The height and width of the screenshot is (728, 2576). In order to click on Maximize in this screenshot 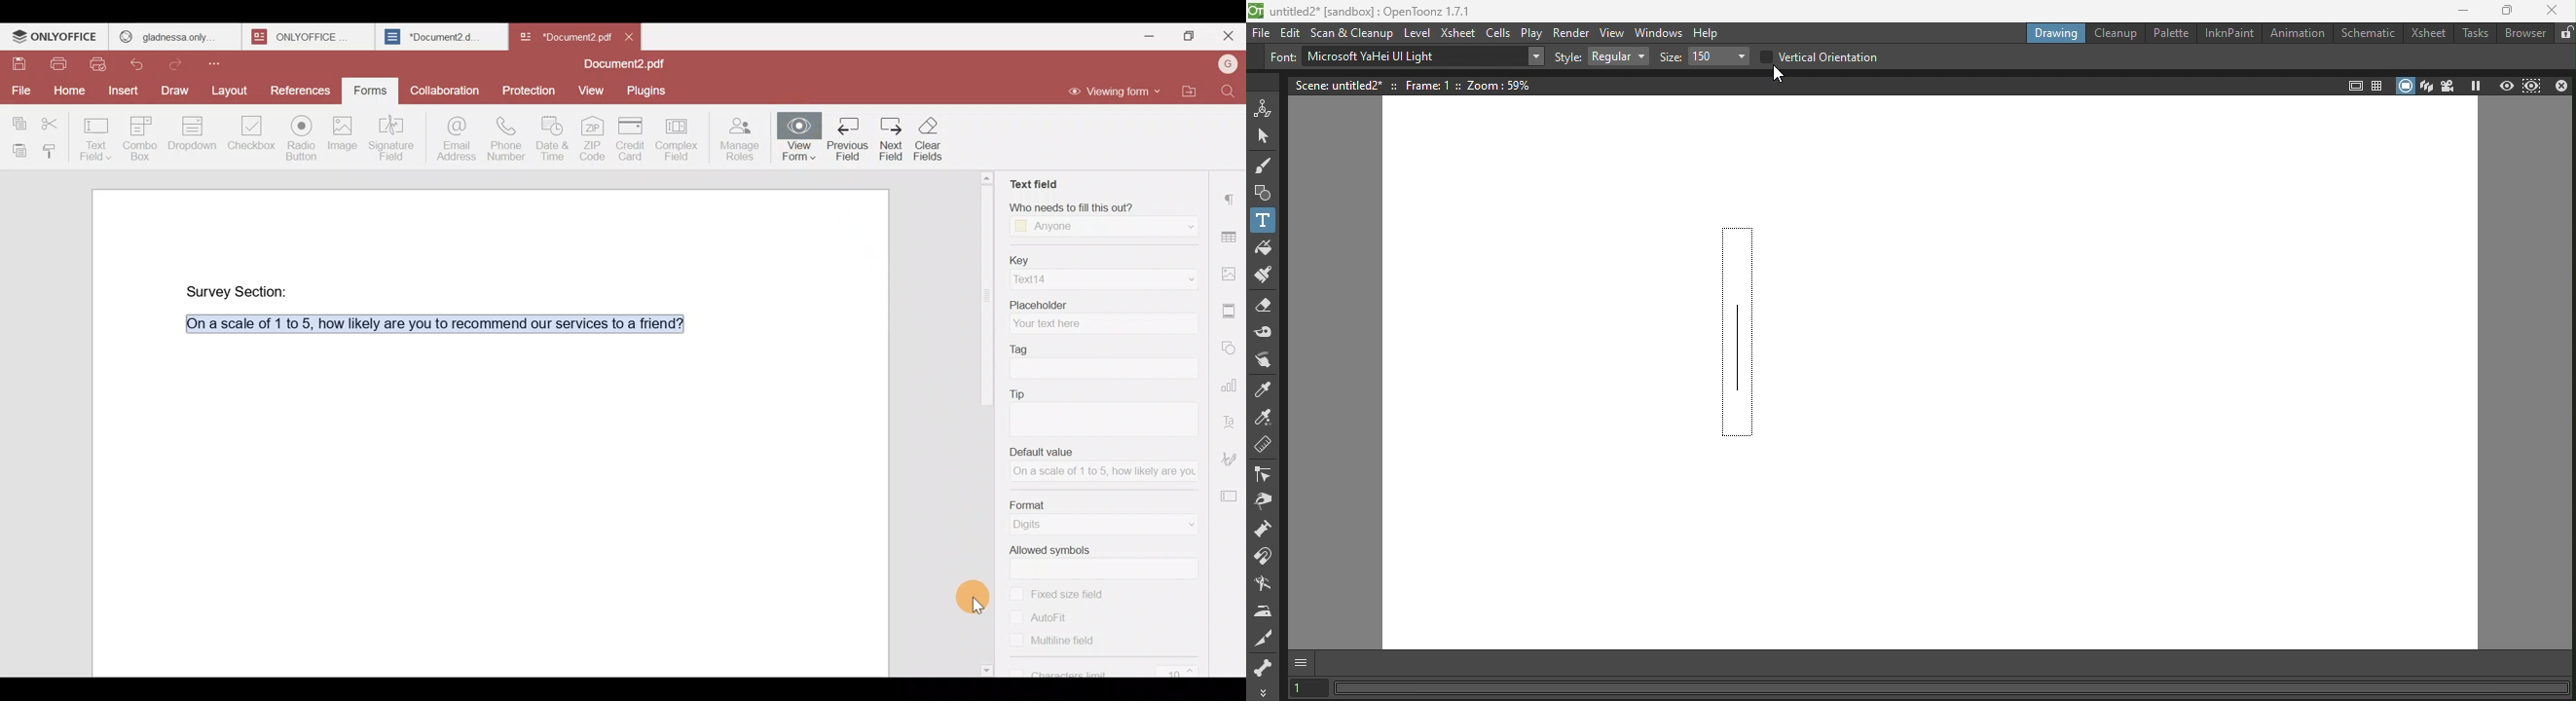, I will do `click(1192, 36)`.